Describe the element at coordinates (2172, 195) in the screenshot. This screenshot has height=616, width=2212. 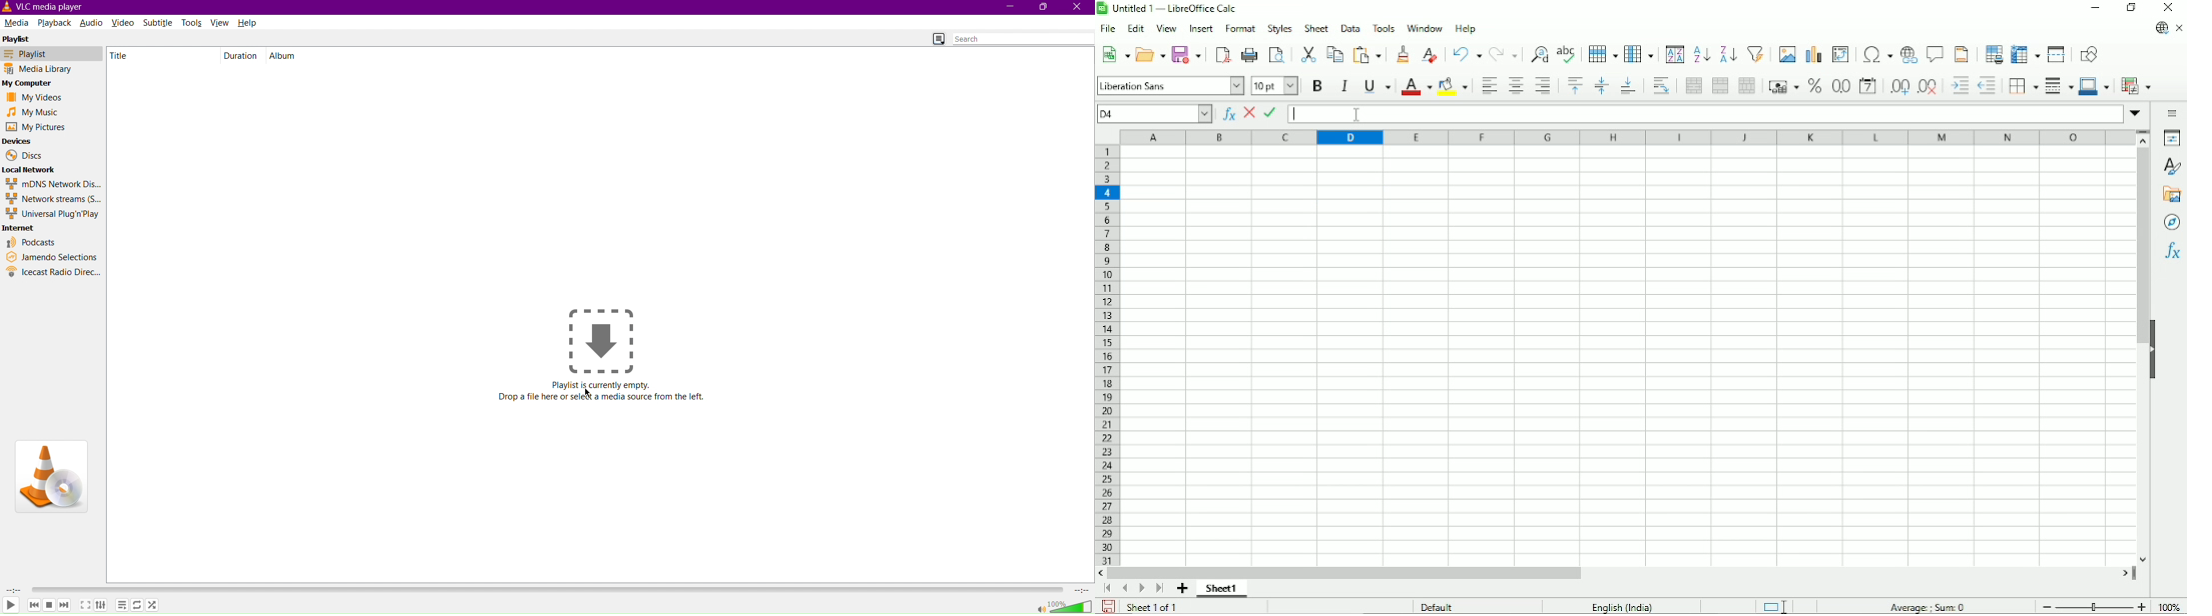
I see `Gallery` at that location.